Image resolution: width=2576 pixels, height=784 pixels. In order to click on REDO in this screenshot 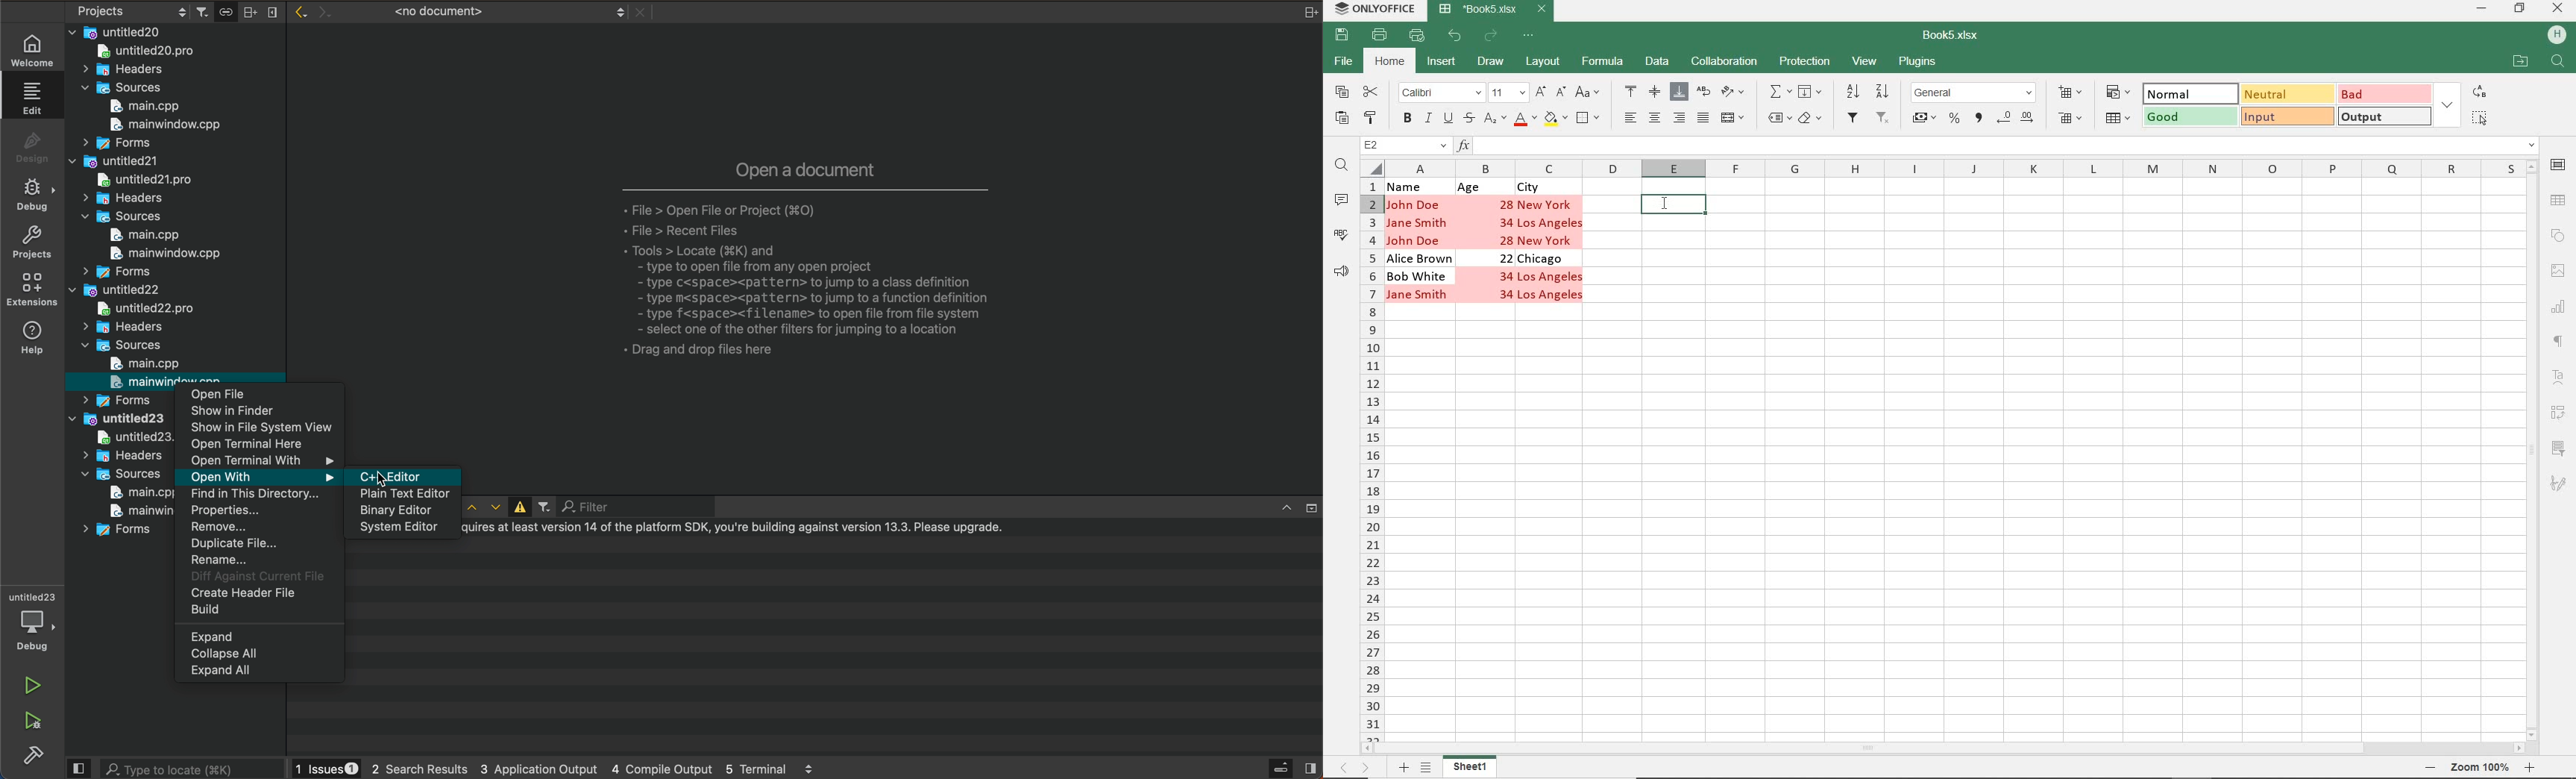, I will do `click(1491, 37)`.